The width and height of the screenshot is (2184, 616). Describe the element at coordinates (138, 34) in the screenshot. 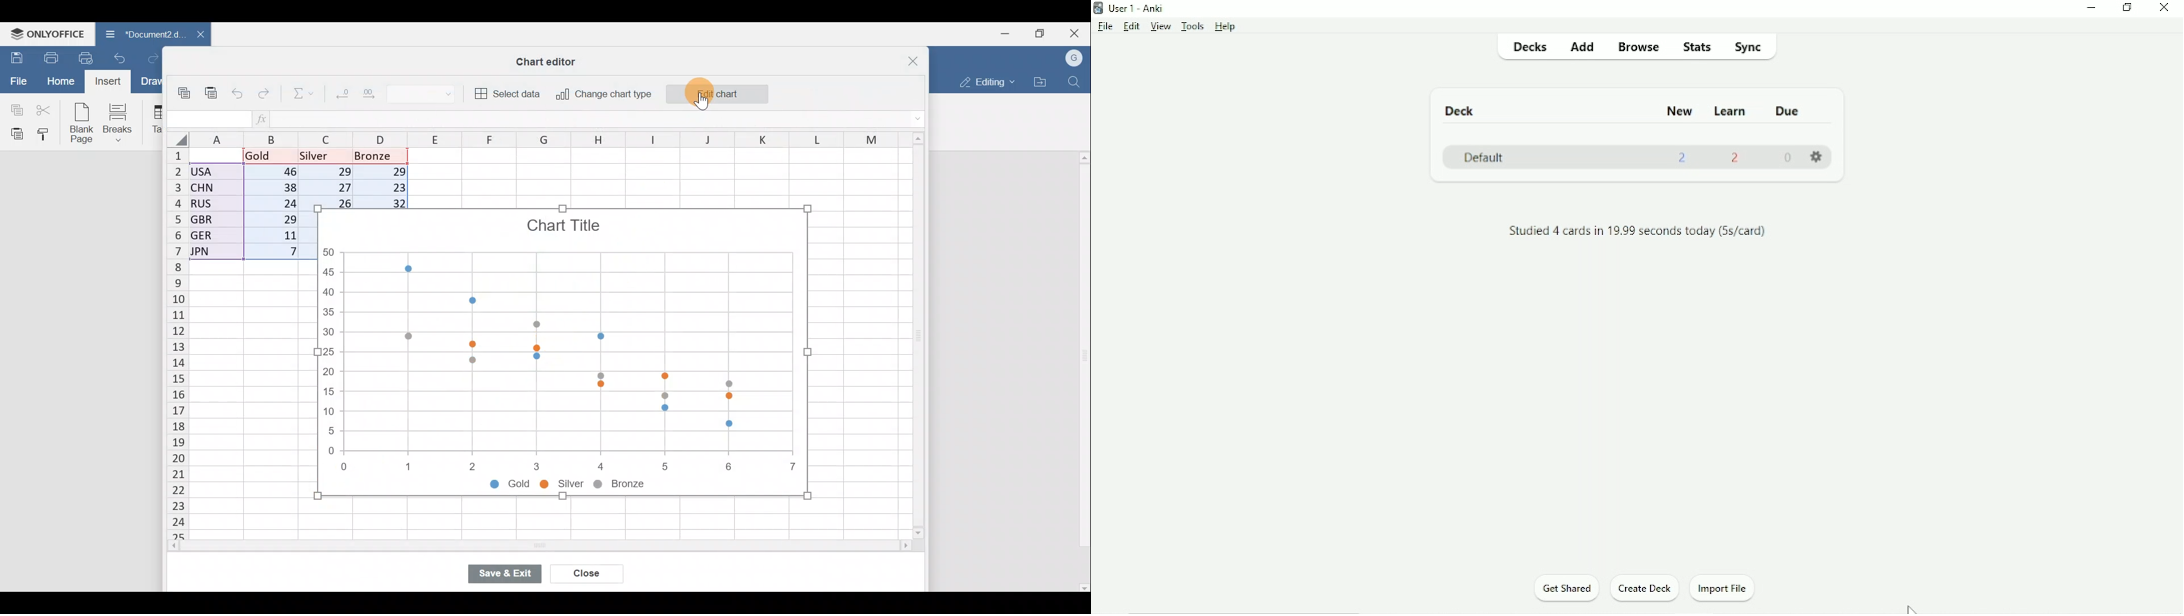

I see `Document2.d` at that location.